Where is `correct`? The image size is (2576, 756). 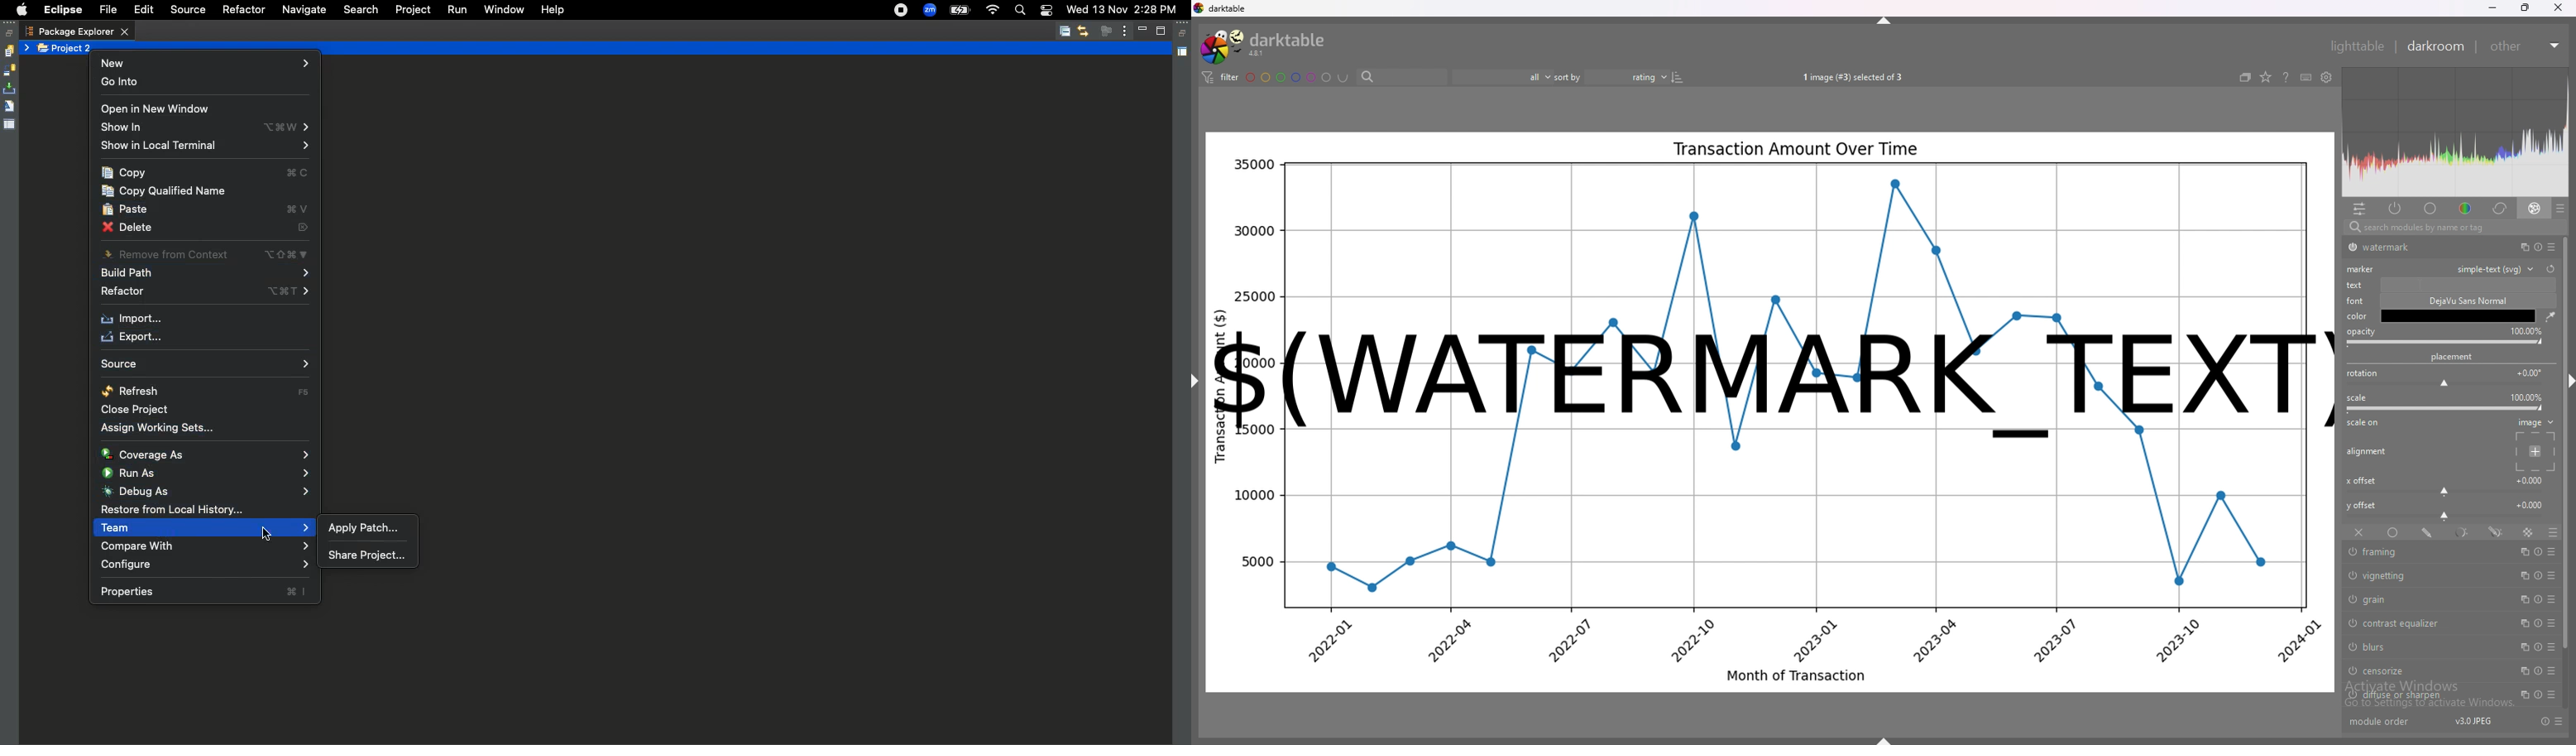 correct is located at coordinates (2498, 209).